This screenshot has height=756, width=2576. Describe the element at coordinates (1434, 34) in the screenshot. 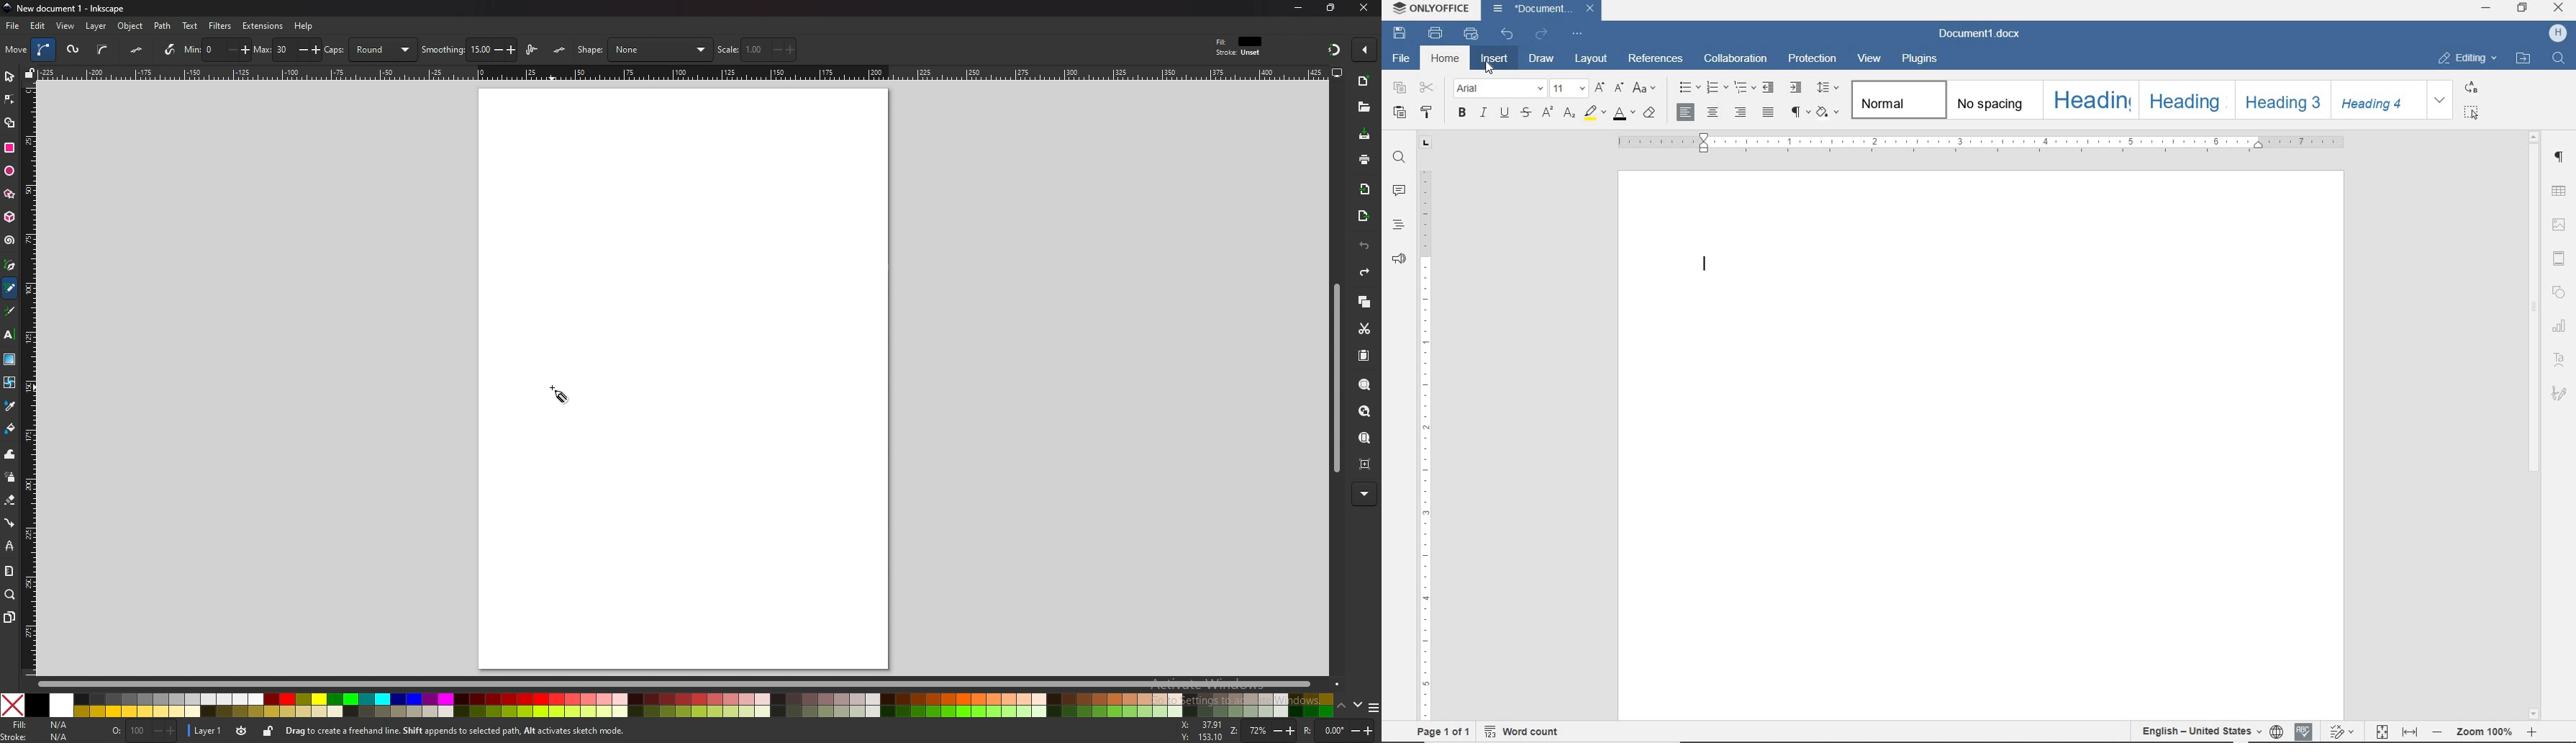

I see `print` at that location.